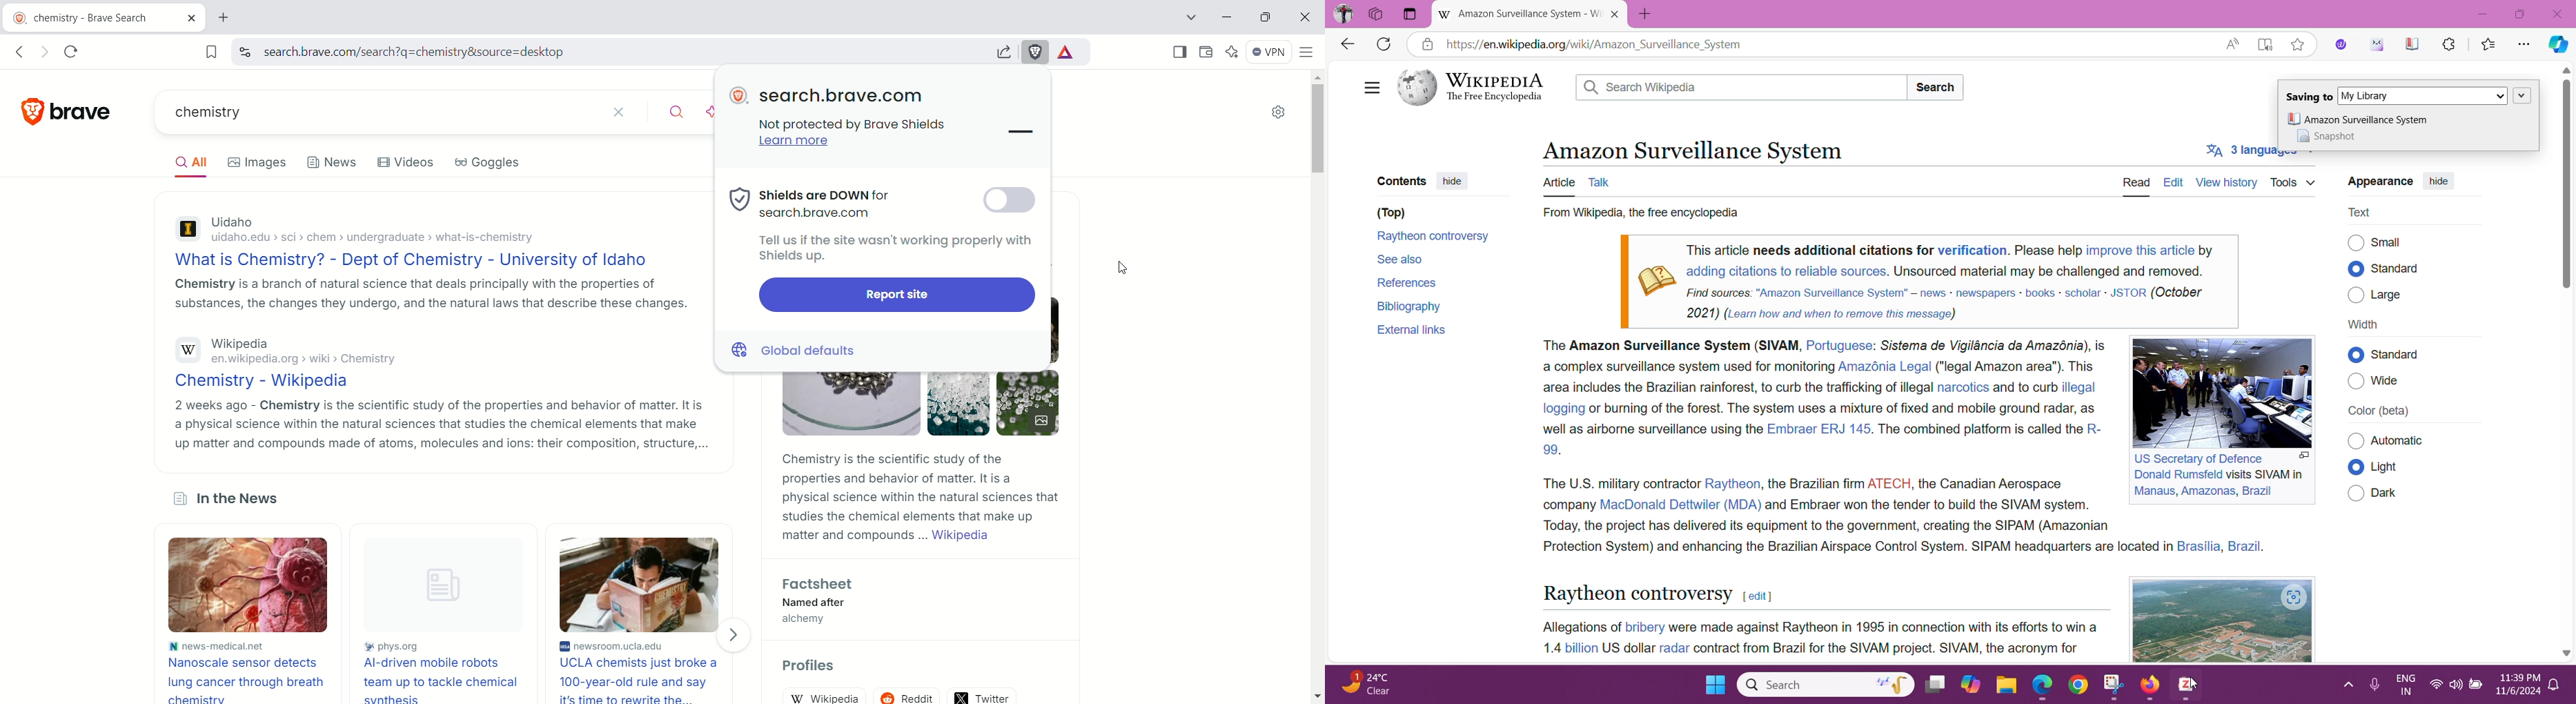  I want to click on Zotero Desktop Aplication, so click(2188, 688).